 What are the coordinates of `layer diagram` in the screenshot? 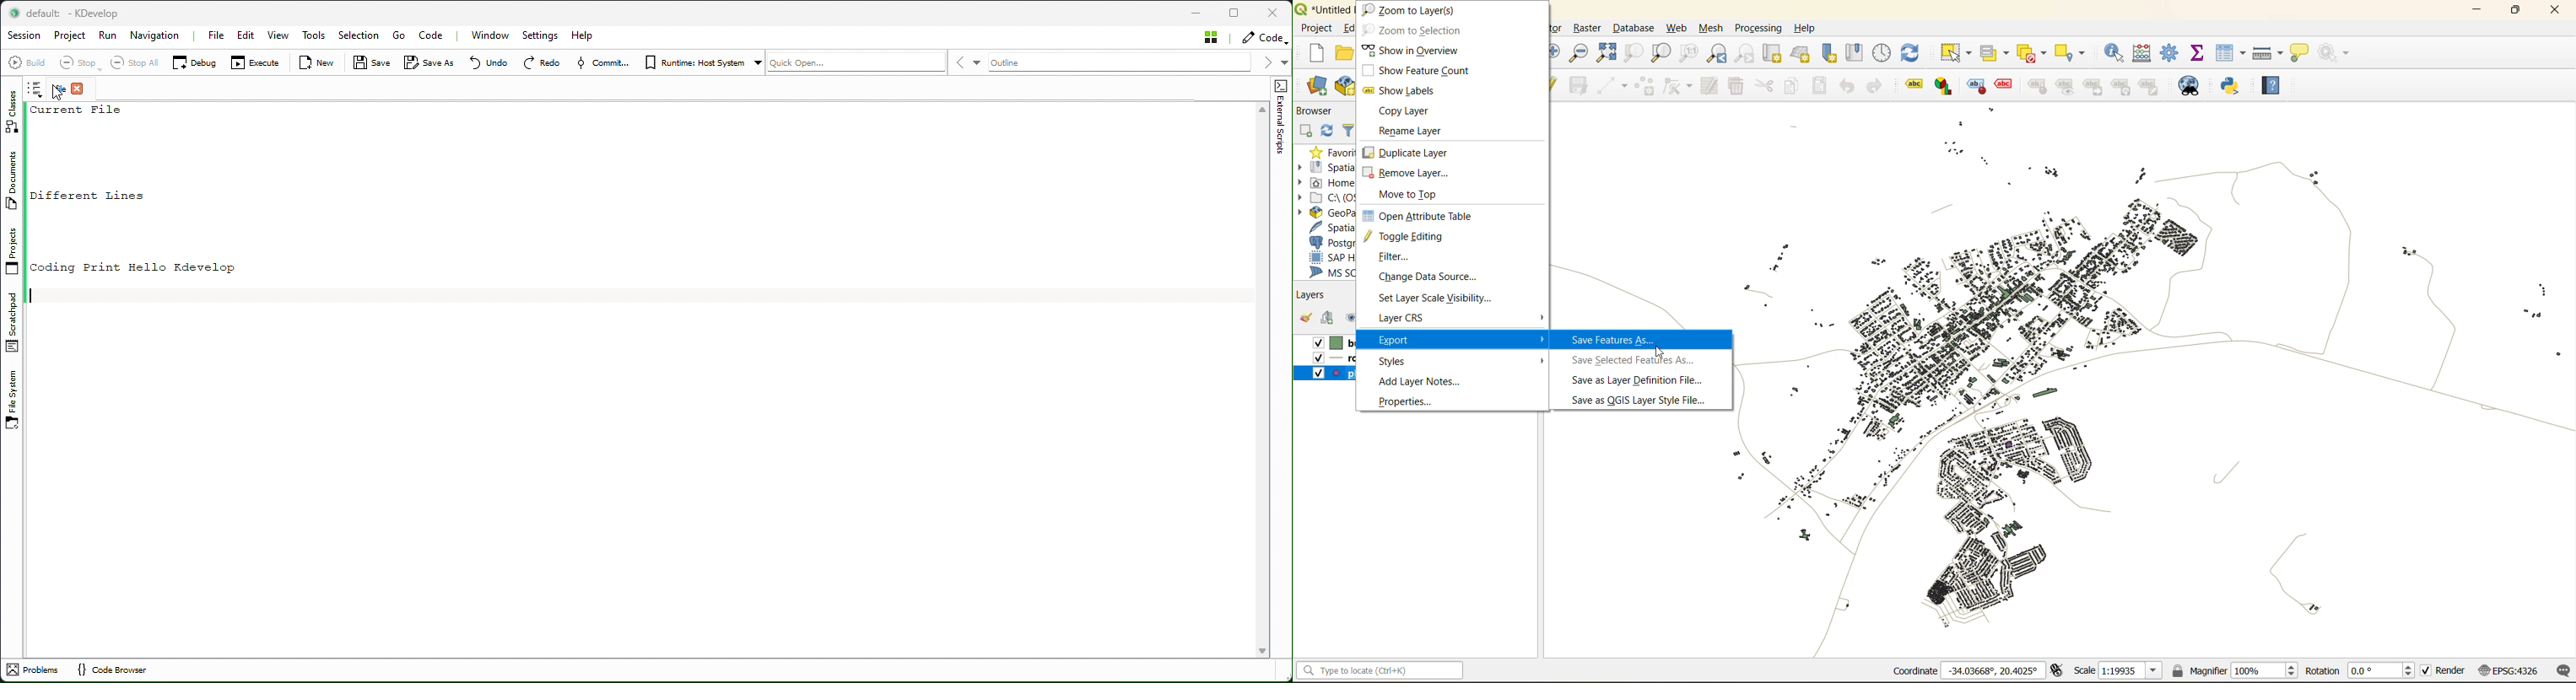 It's located at (1943, 86).